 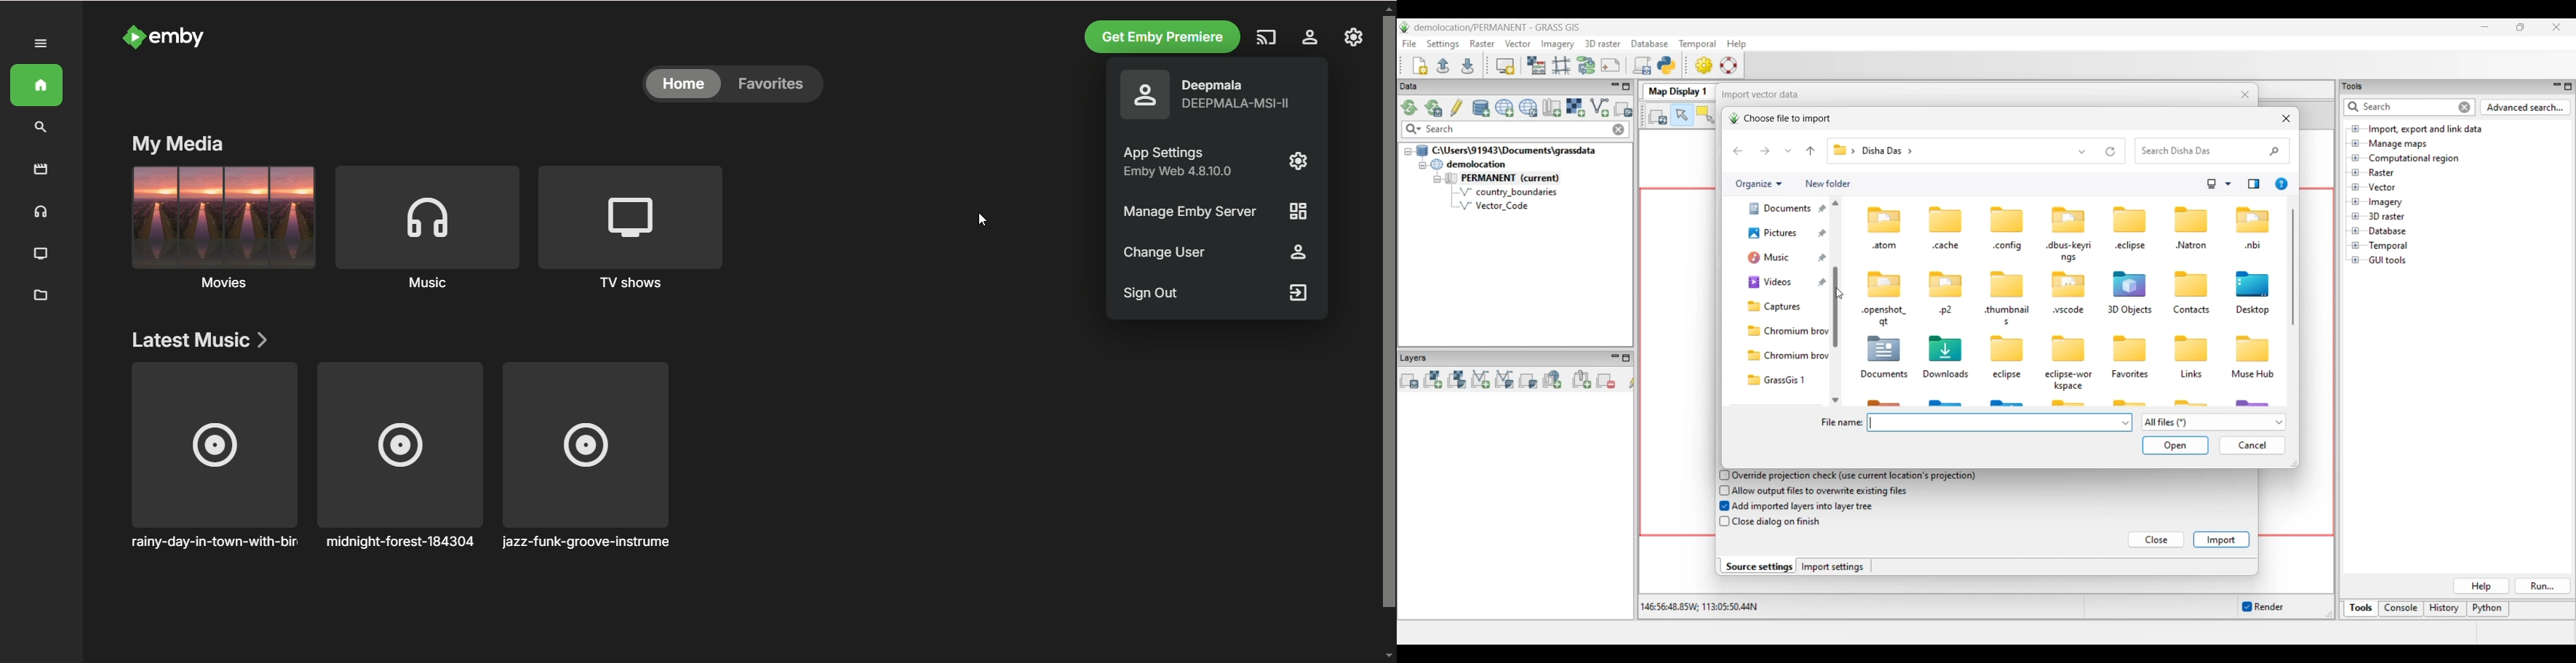 I want to click on favorites, so click(x=775, y=85).